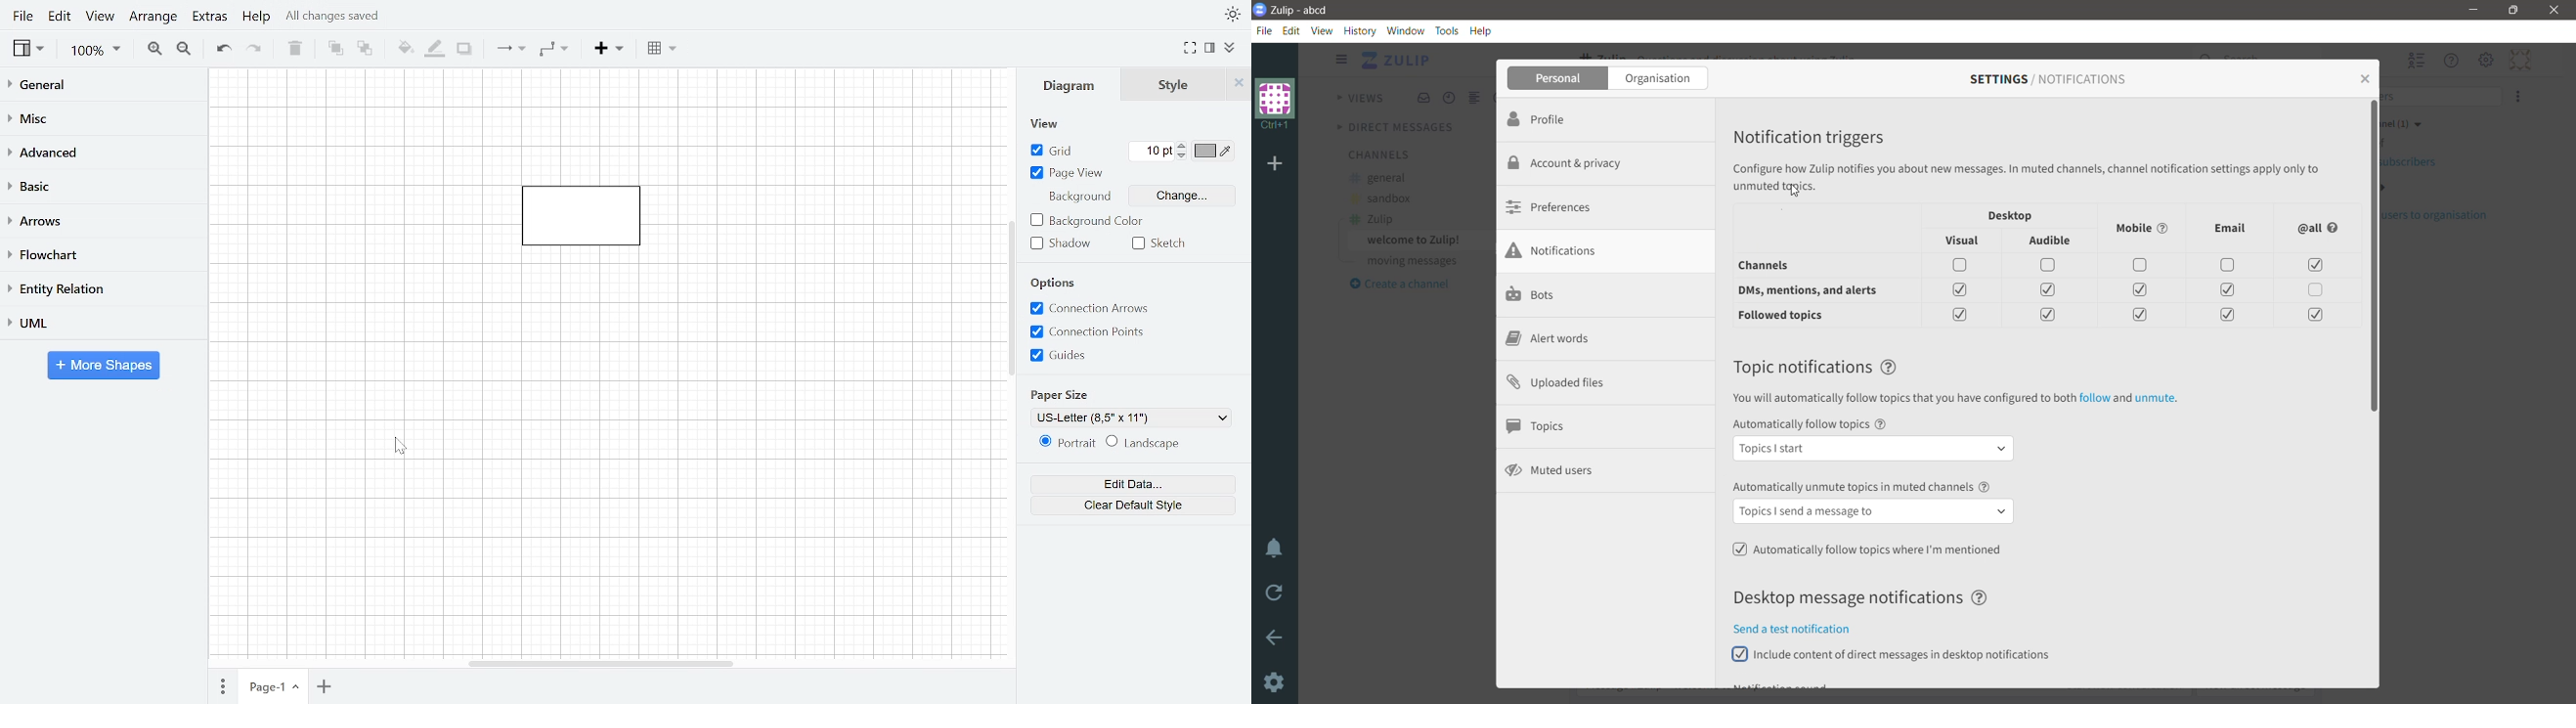 The image size is (2576, 728). Describe the element at coordinates (2228, 315) in the screenshot. I see `check box` at that location.